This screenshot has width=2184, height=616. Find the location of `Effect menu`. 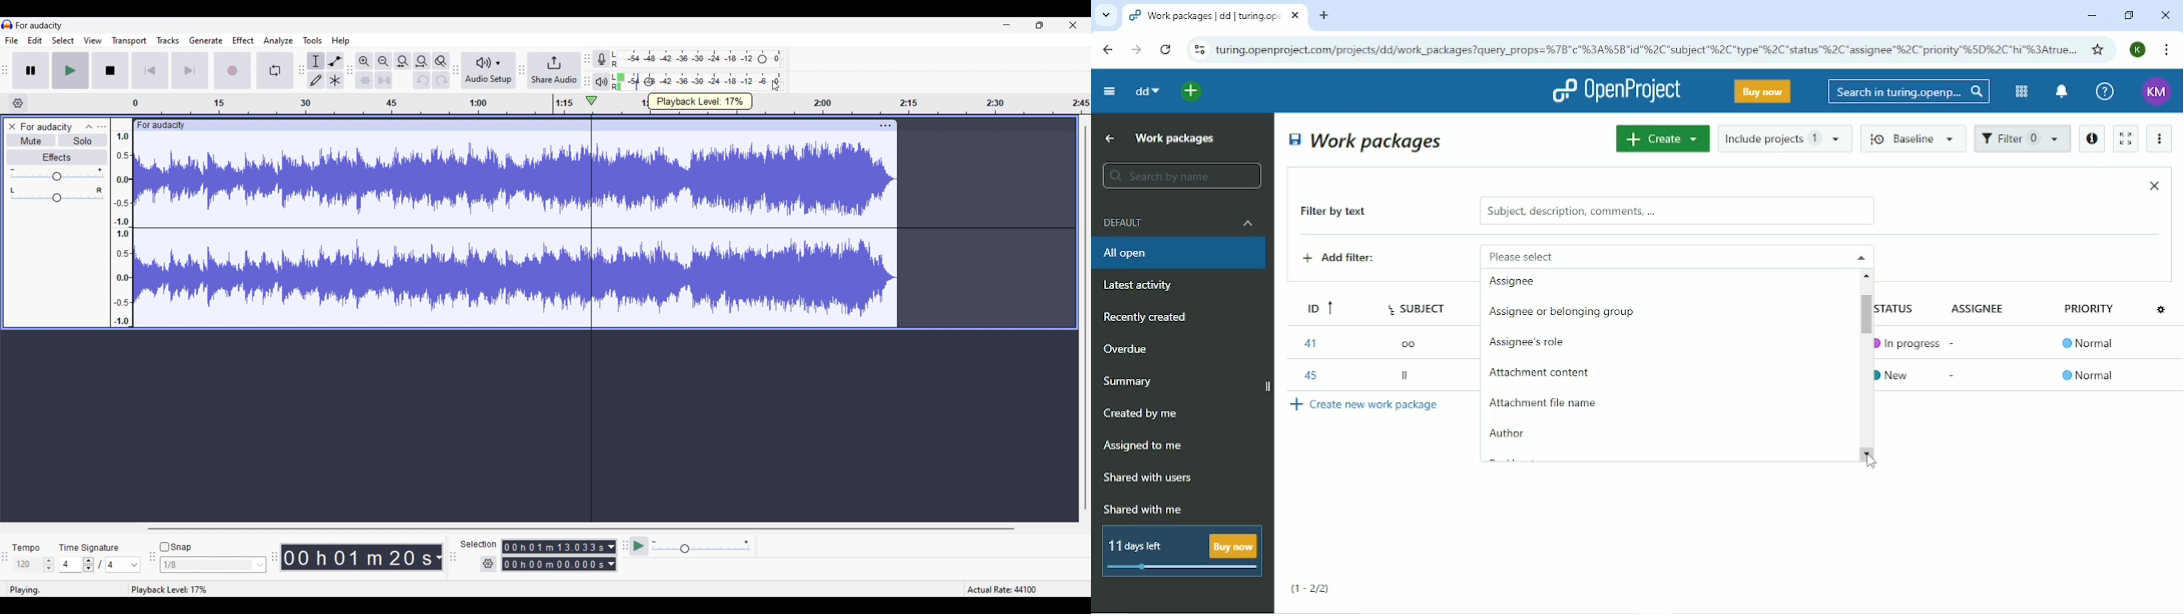

Effect menu is located at coordinates (243, 40).